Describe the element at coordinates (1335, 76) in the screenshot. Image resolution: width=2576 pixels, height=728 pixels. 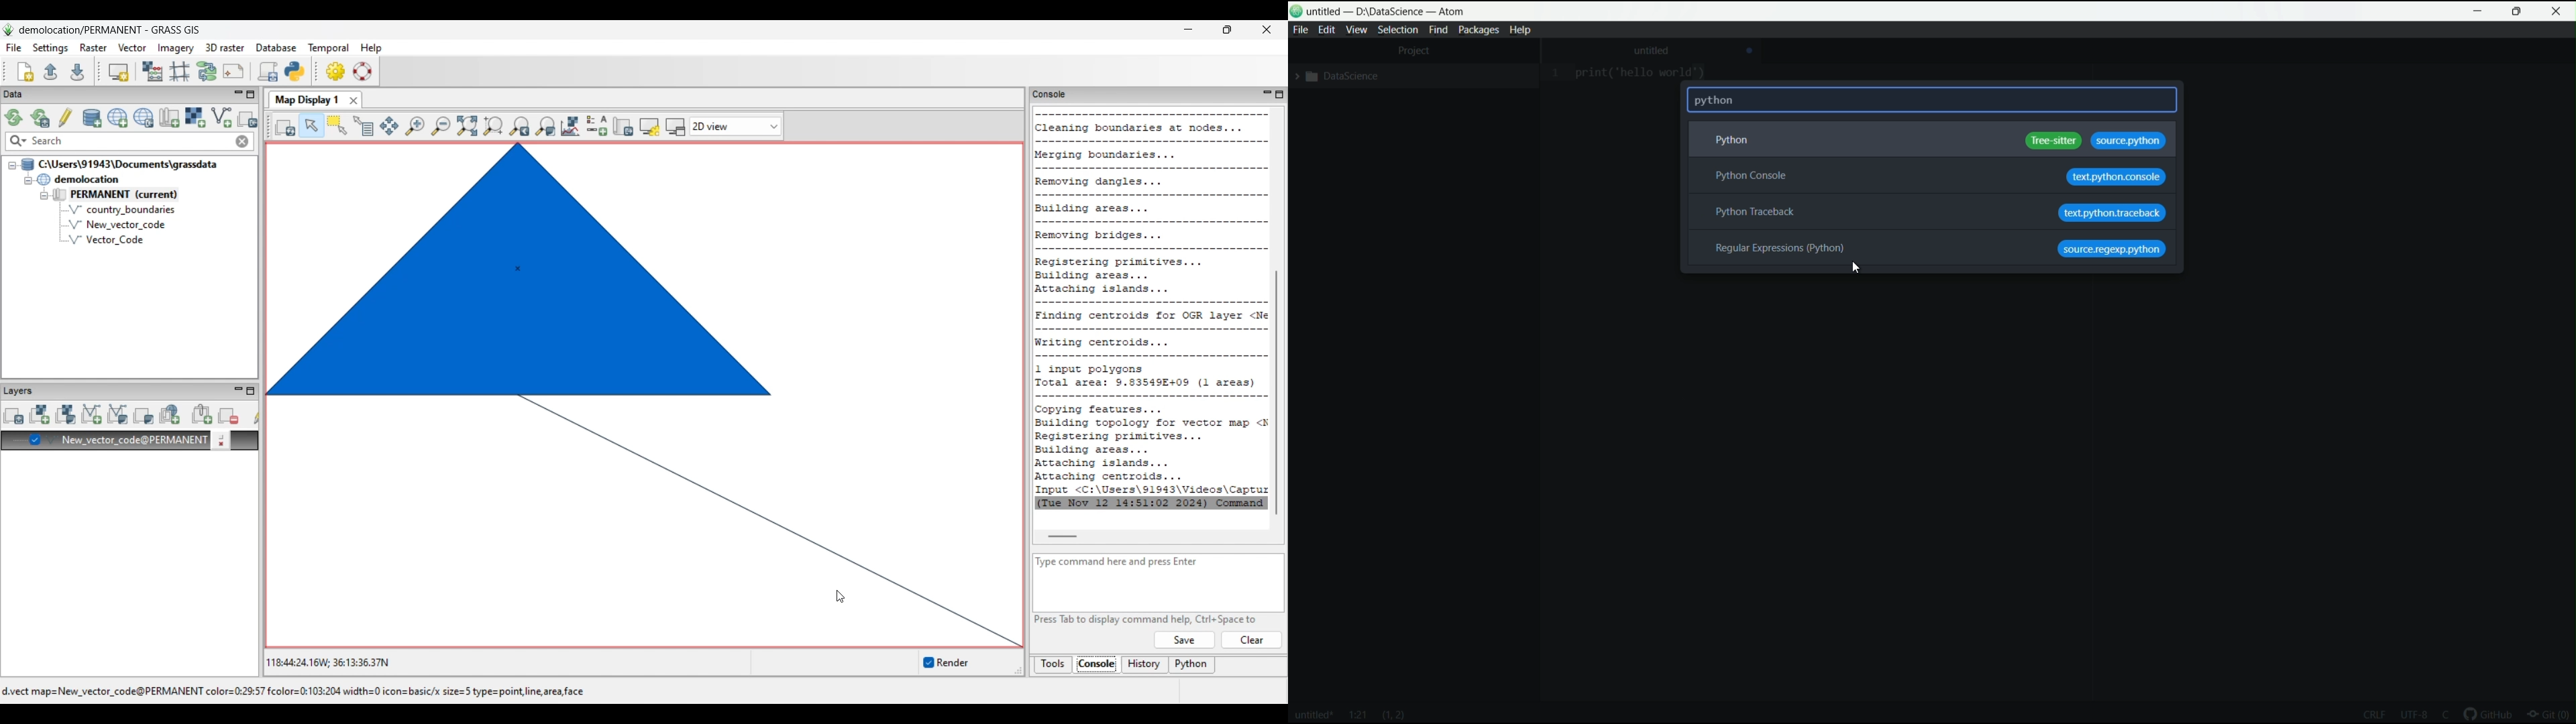
I see `expand folder` at that location.